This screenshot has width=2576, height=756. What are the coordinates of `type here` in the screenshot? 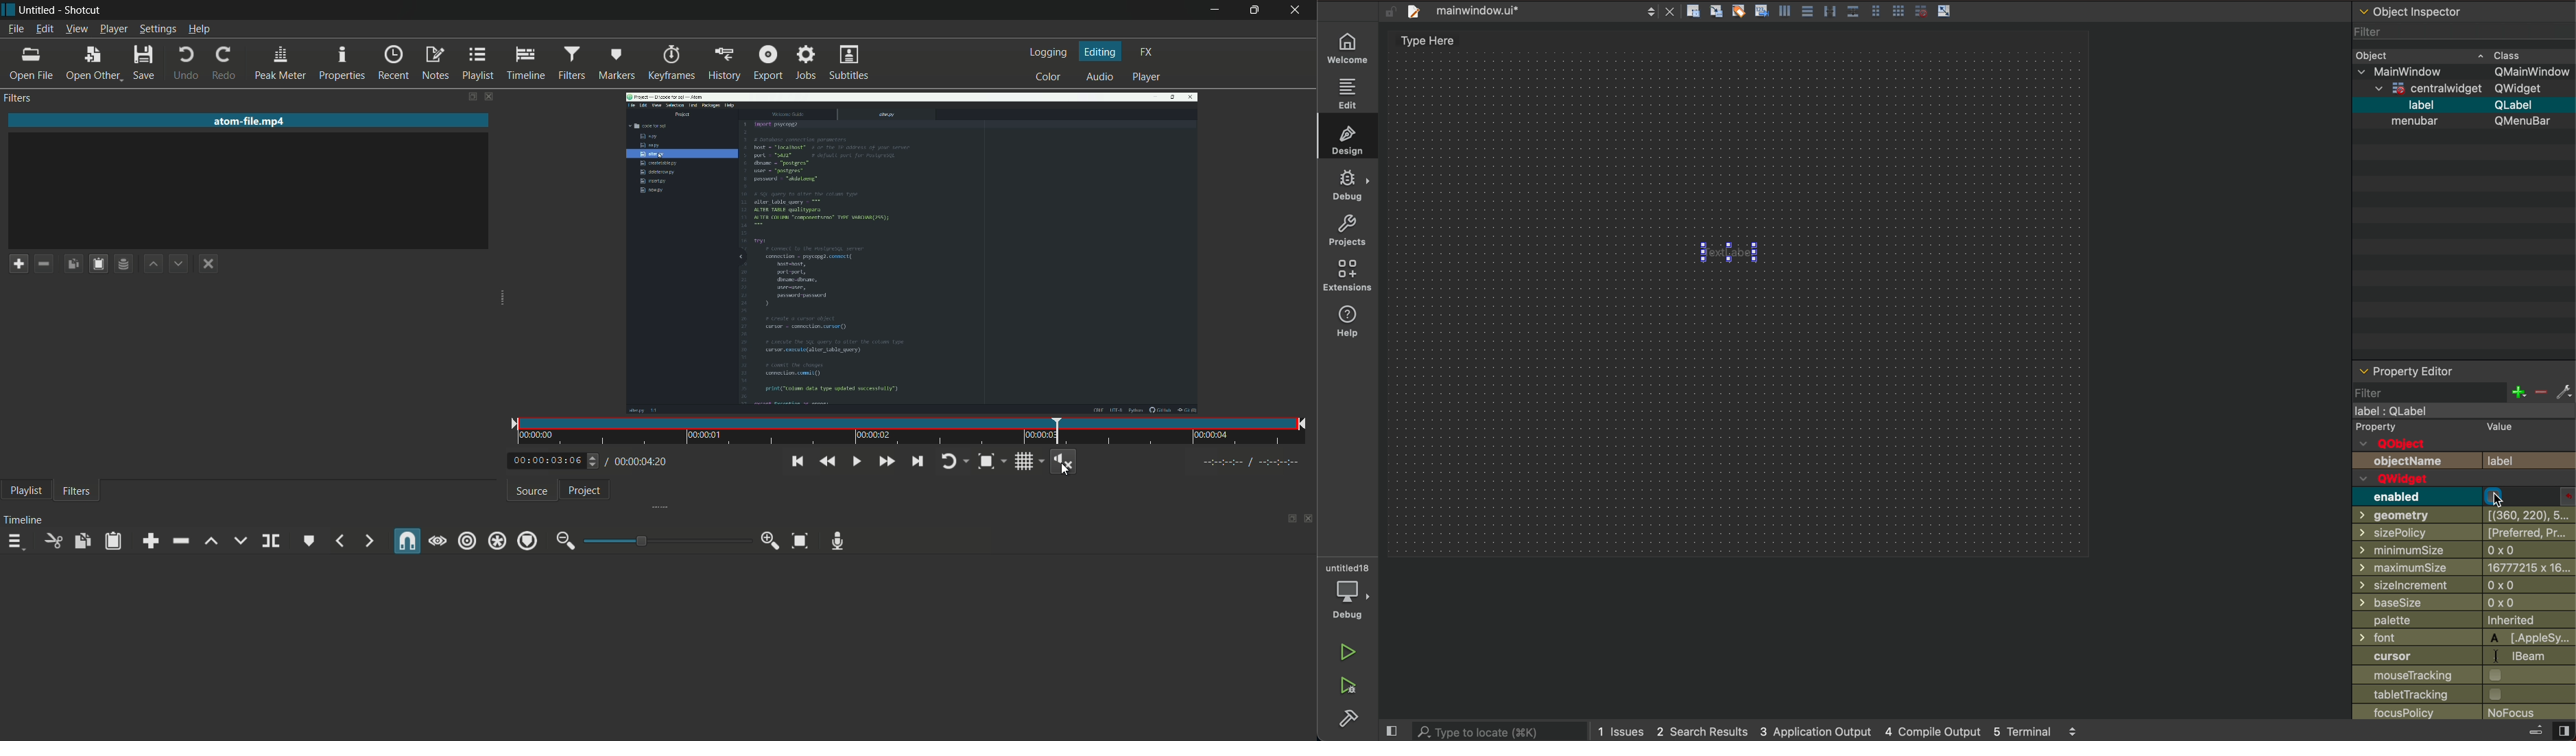 It's located at (1438, 45).